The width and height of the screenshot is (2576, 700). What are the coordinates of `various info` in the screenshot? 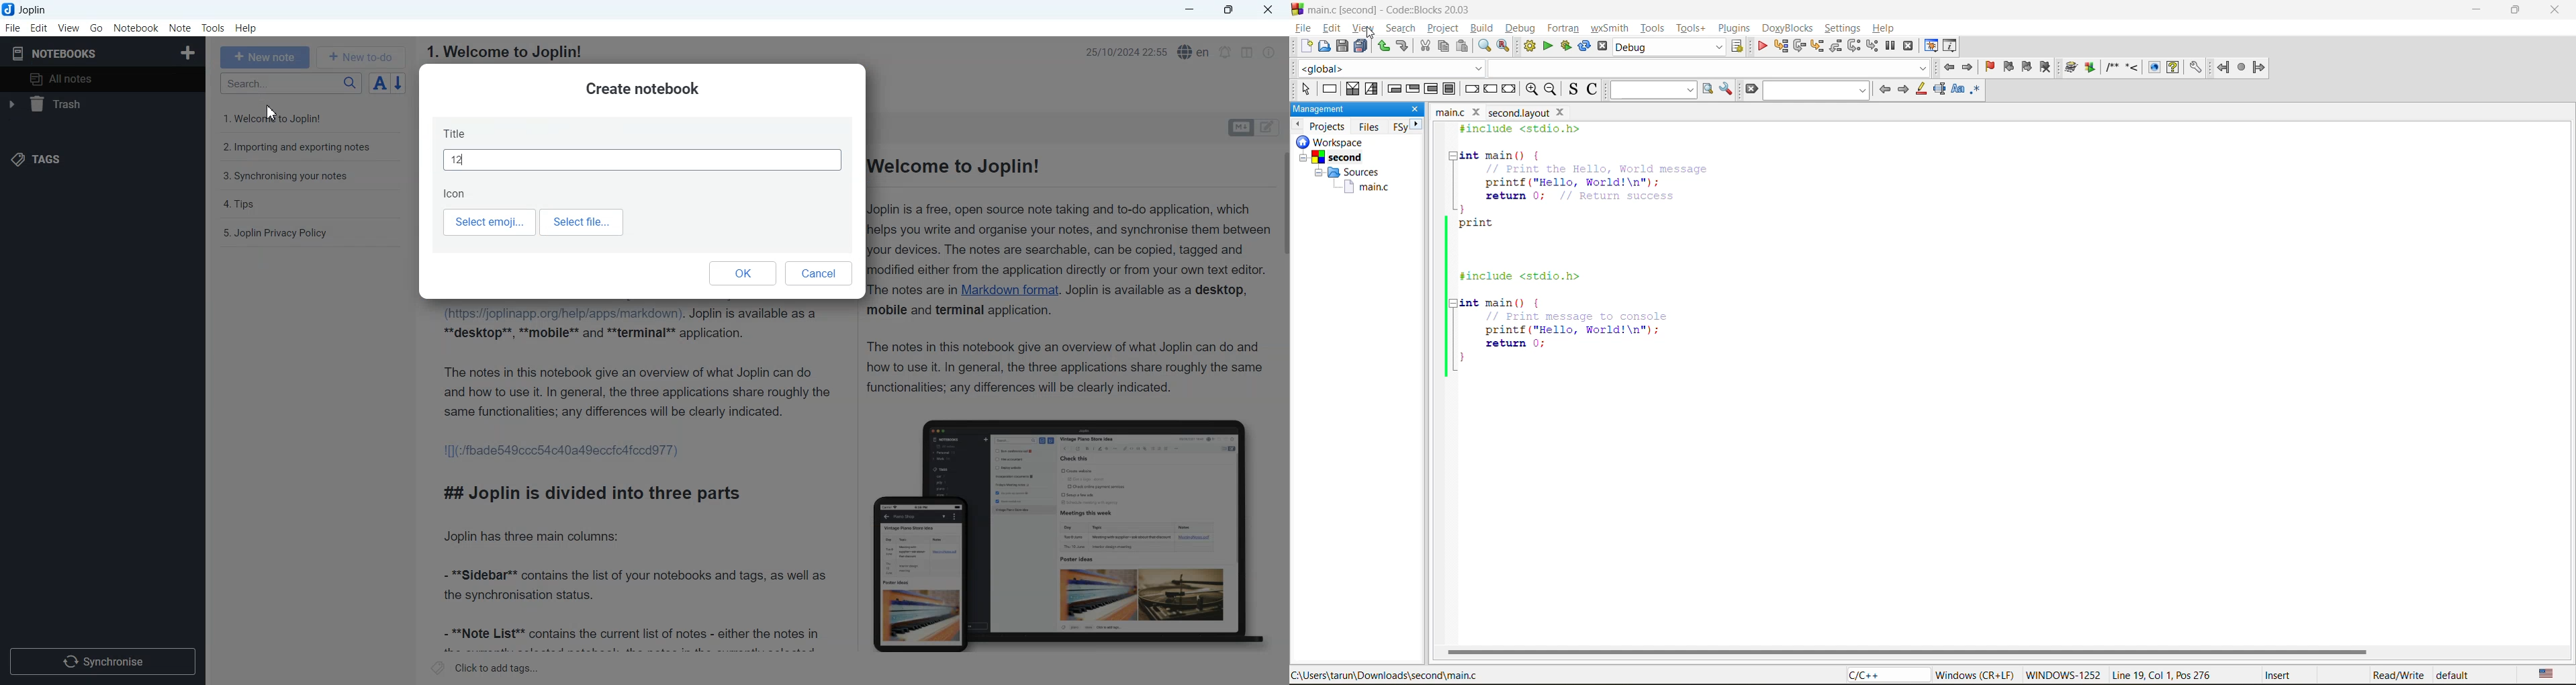 It's located at (1949, 45).